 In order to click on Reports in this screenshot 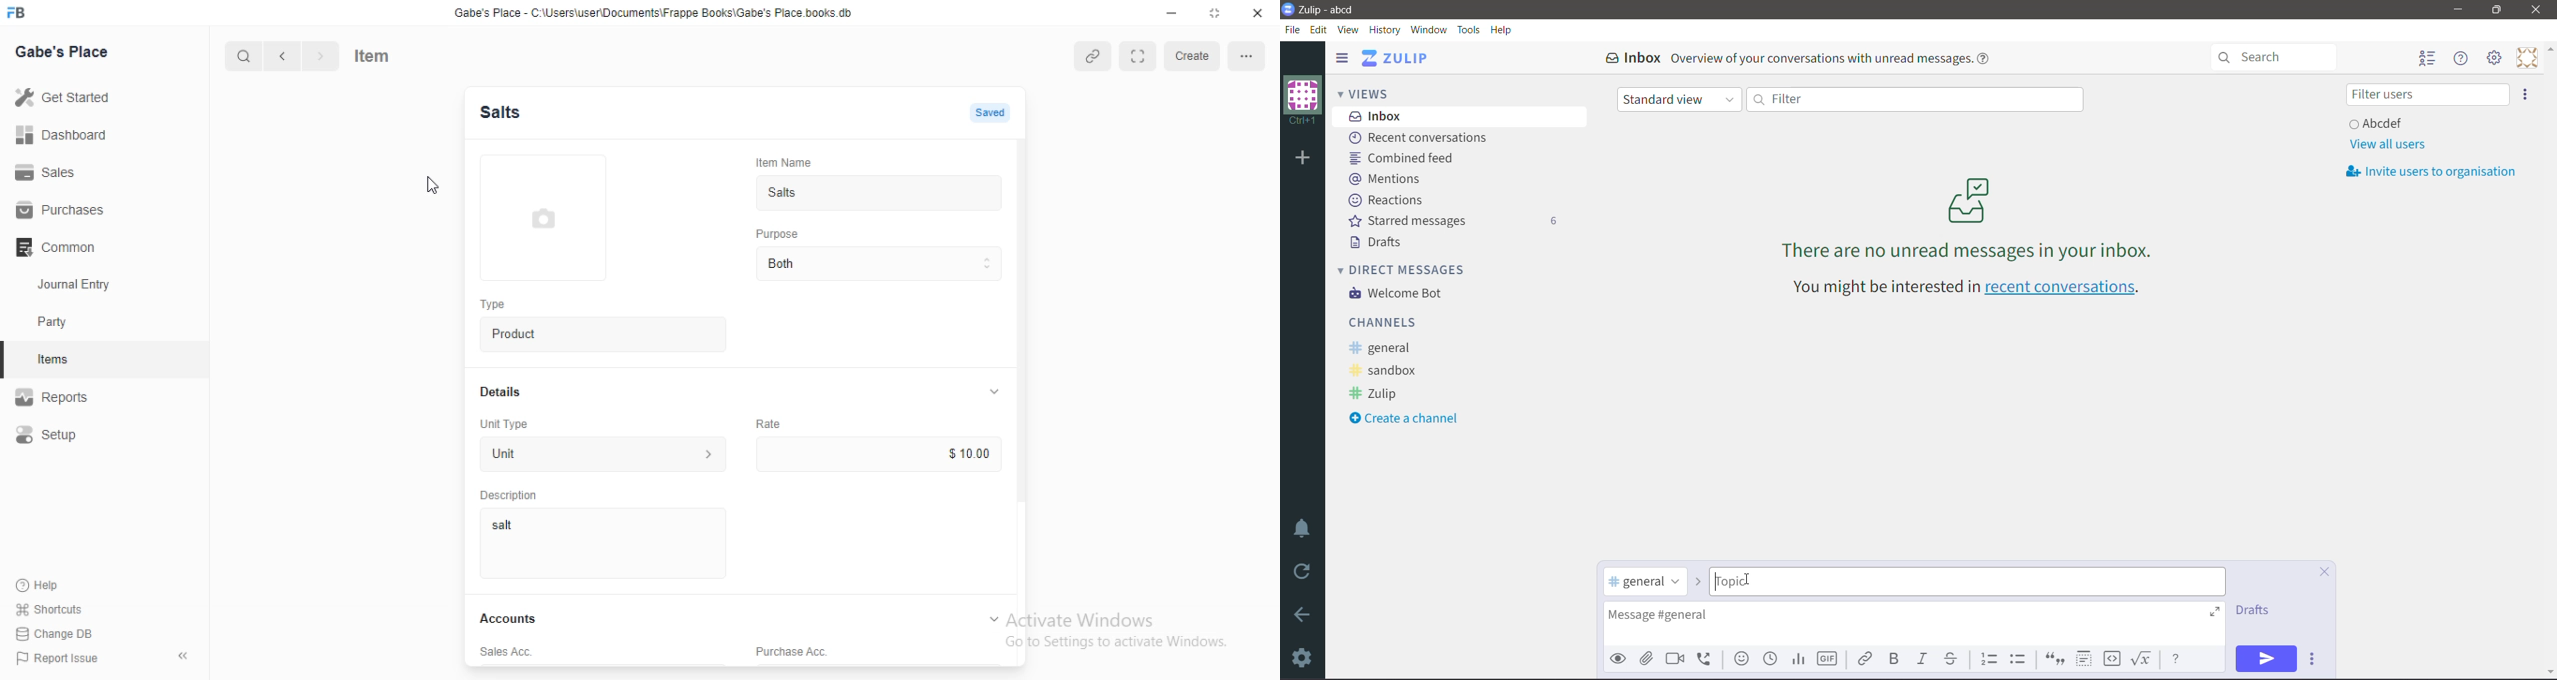, I will do `click(61, 396)`.